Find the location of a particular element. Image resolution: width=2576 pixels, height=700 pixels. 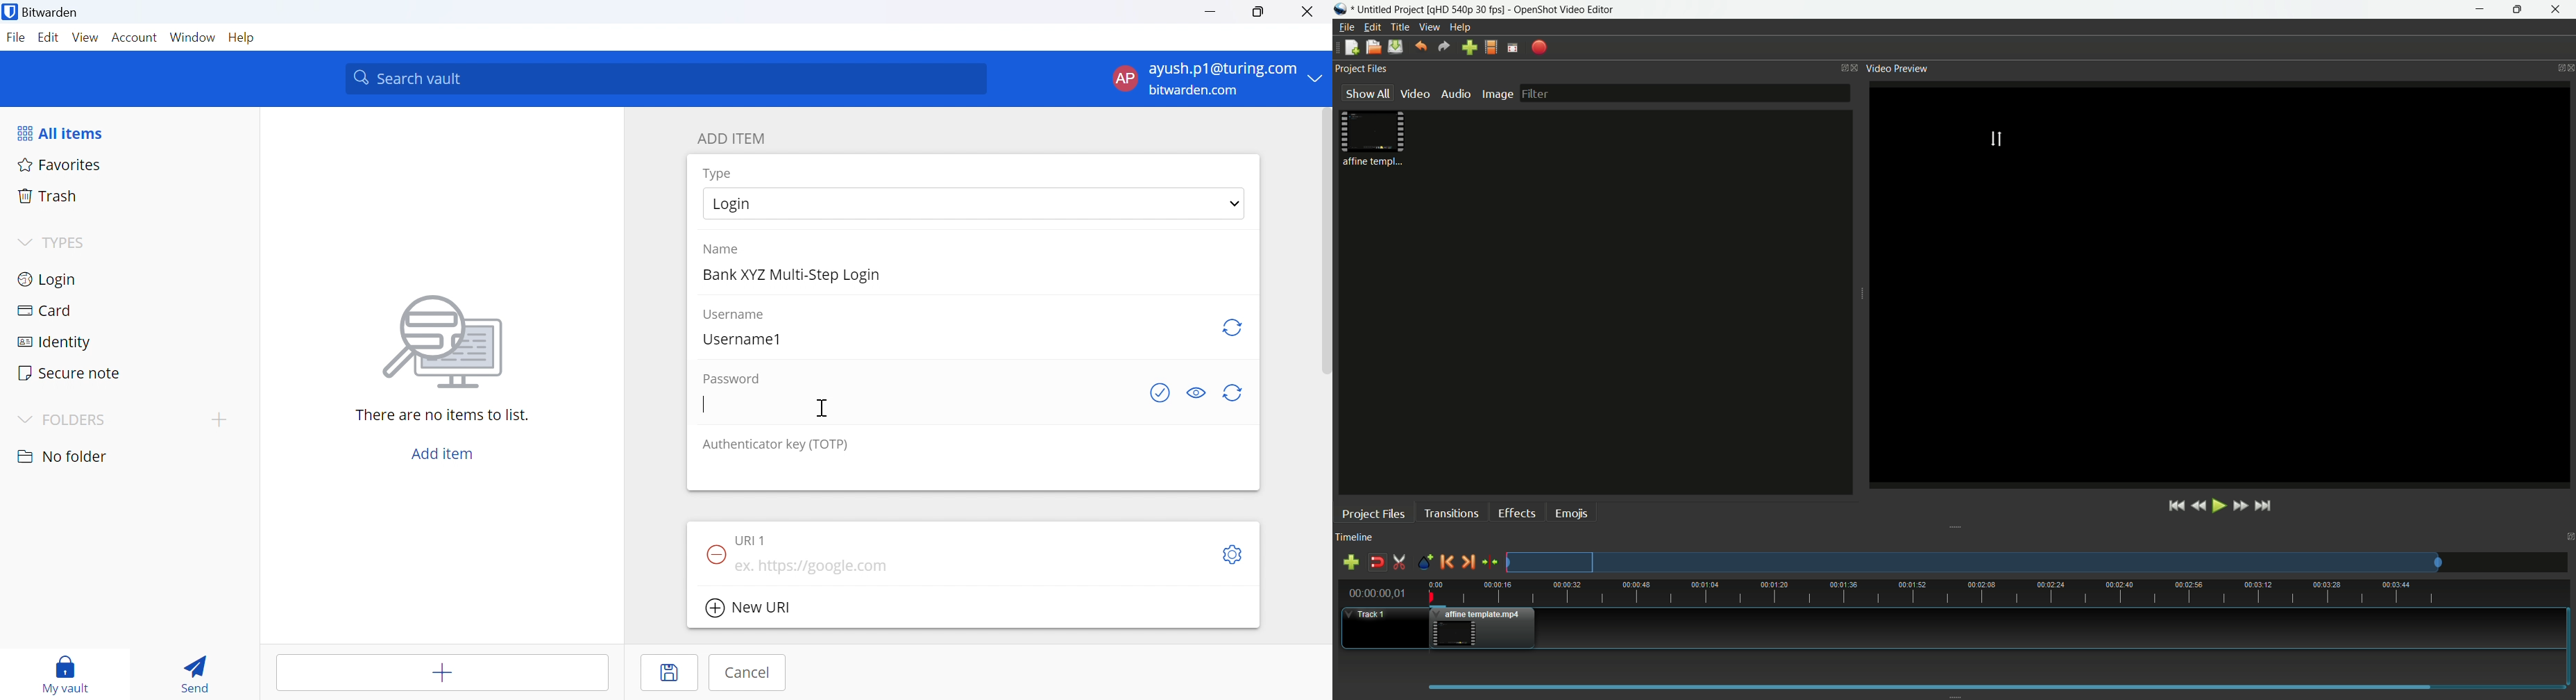

Restore Down is located at coordinates (1260, 12).